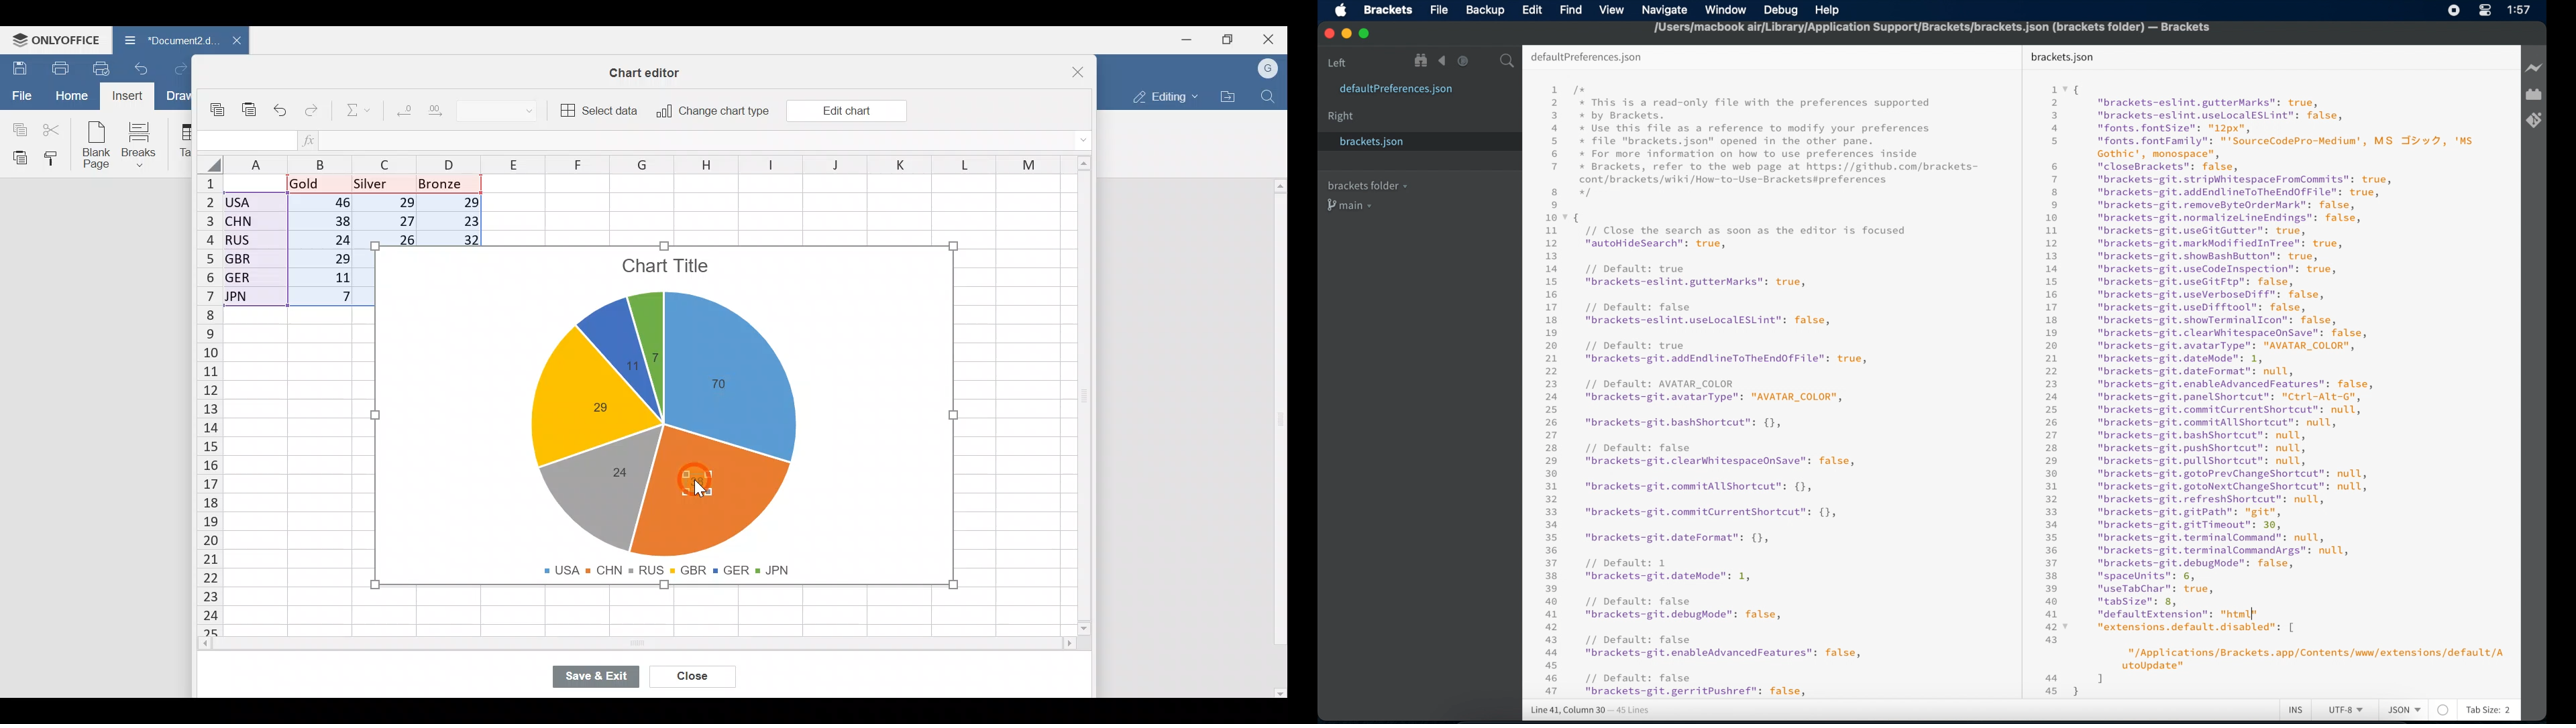 The image size is (2576, 728). What do you see at coordinates (1228, 97) in the screenshot?
I see `Open file location` at bounding box center [1228, 97].